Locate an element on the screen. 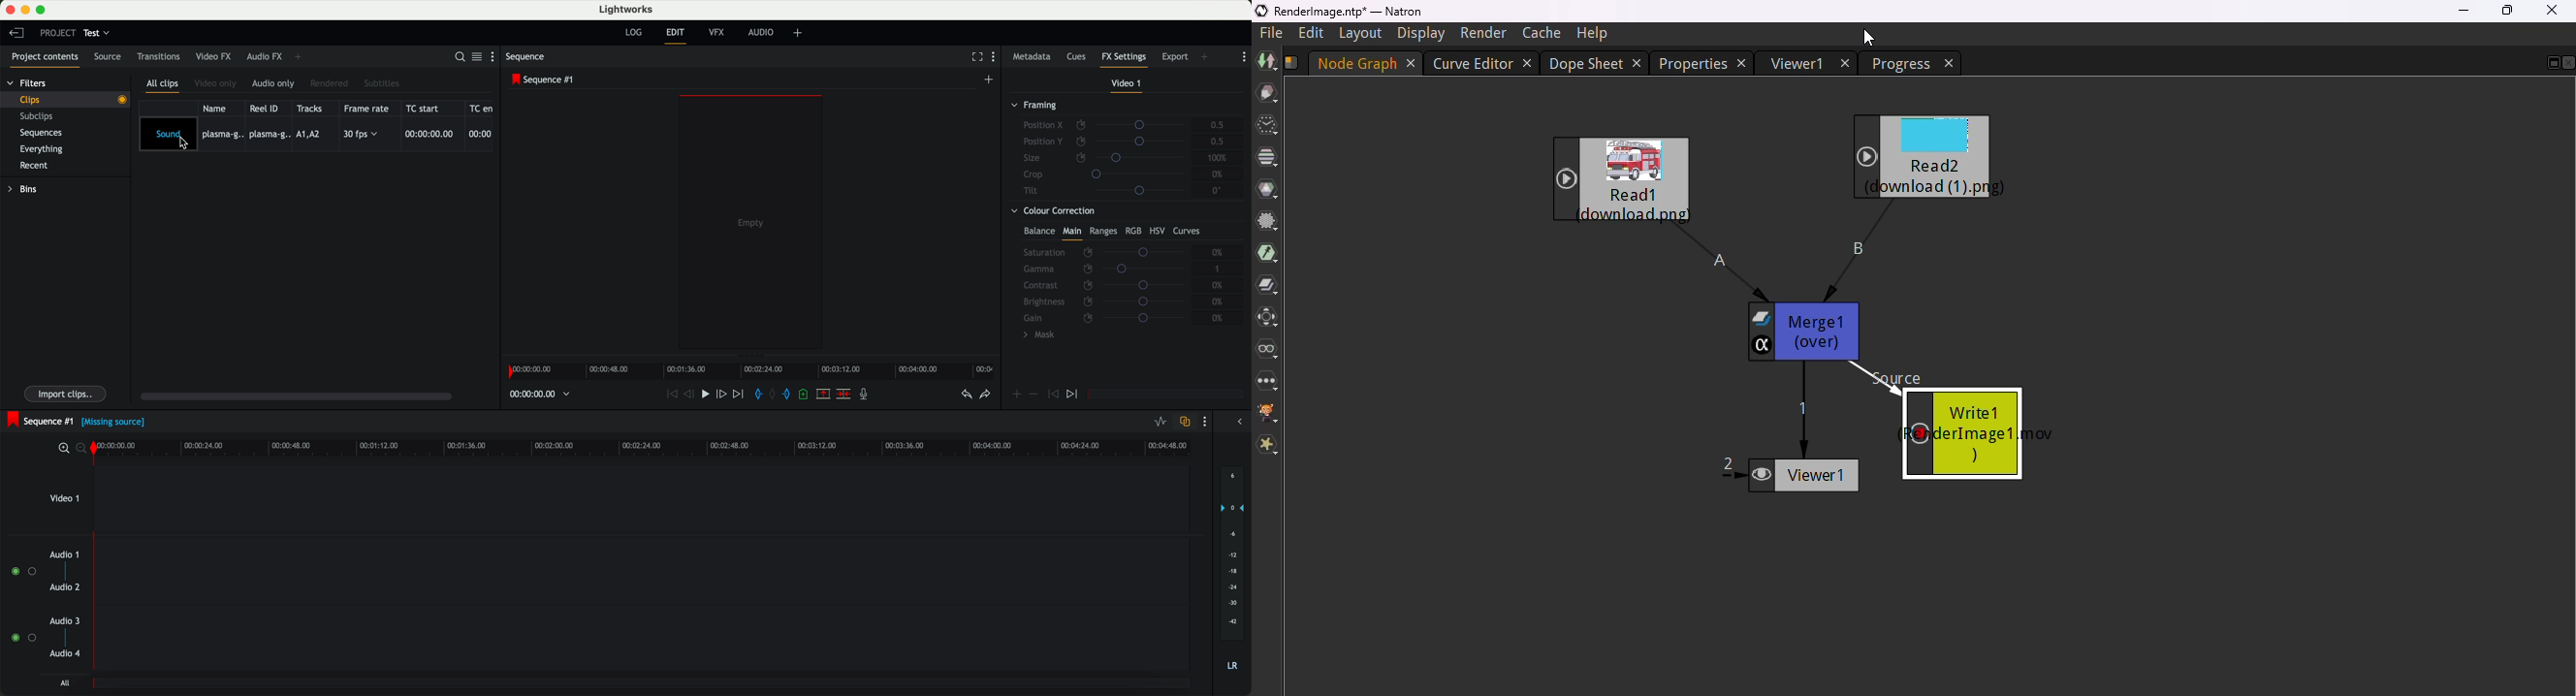 The width and height of the screenshot is (2576, 700). sequences is located at coordinates (44, 135).